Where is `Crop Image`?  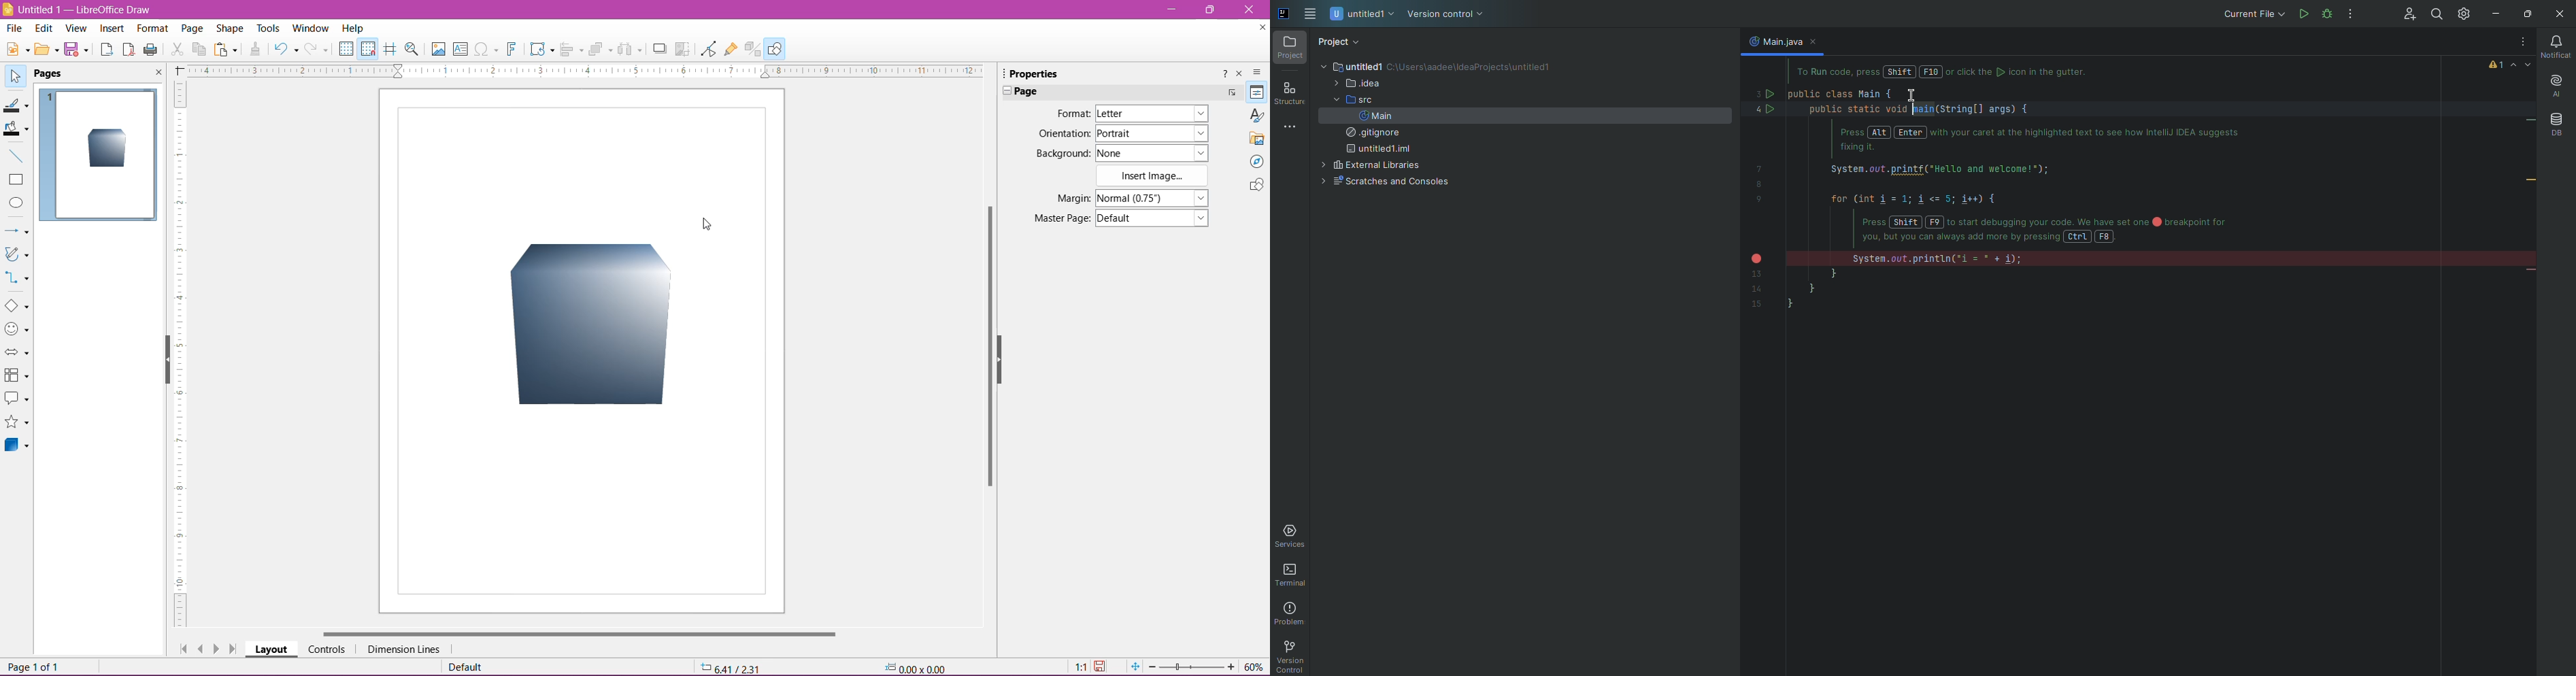 Crop Image is located at coordinates (683, 49).